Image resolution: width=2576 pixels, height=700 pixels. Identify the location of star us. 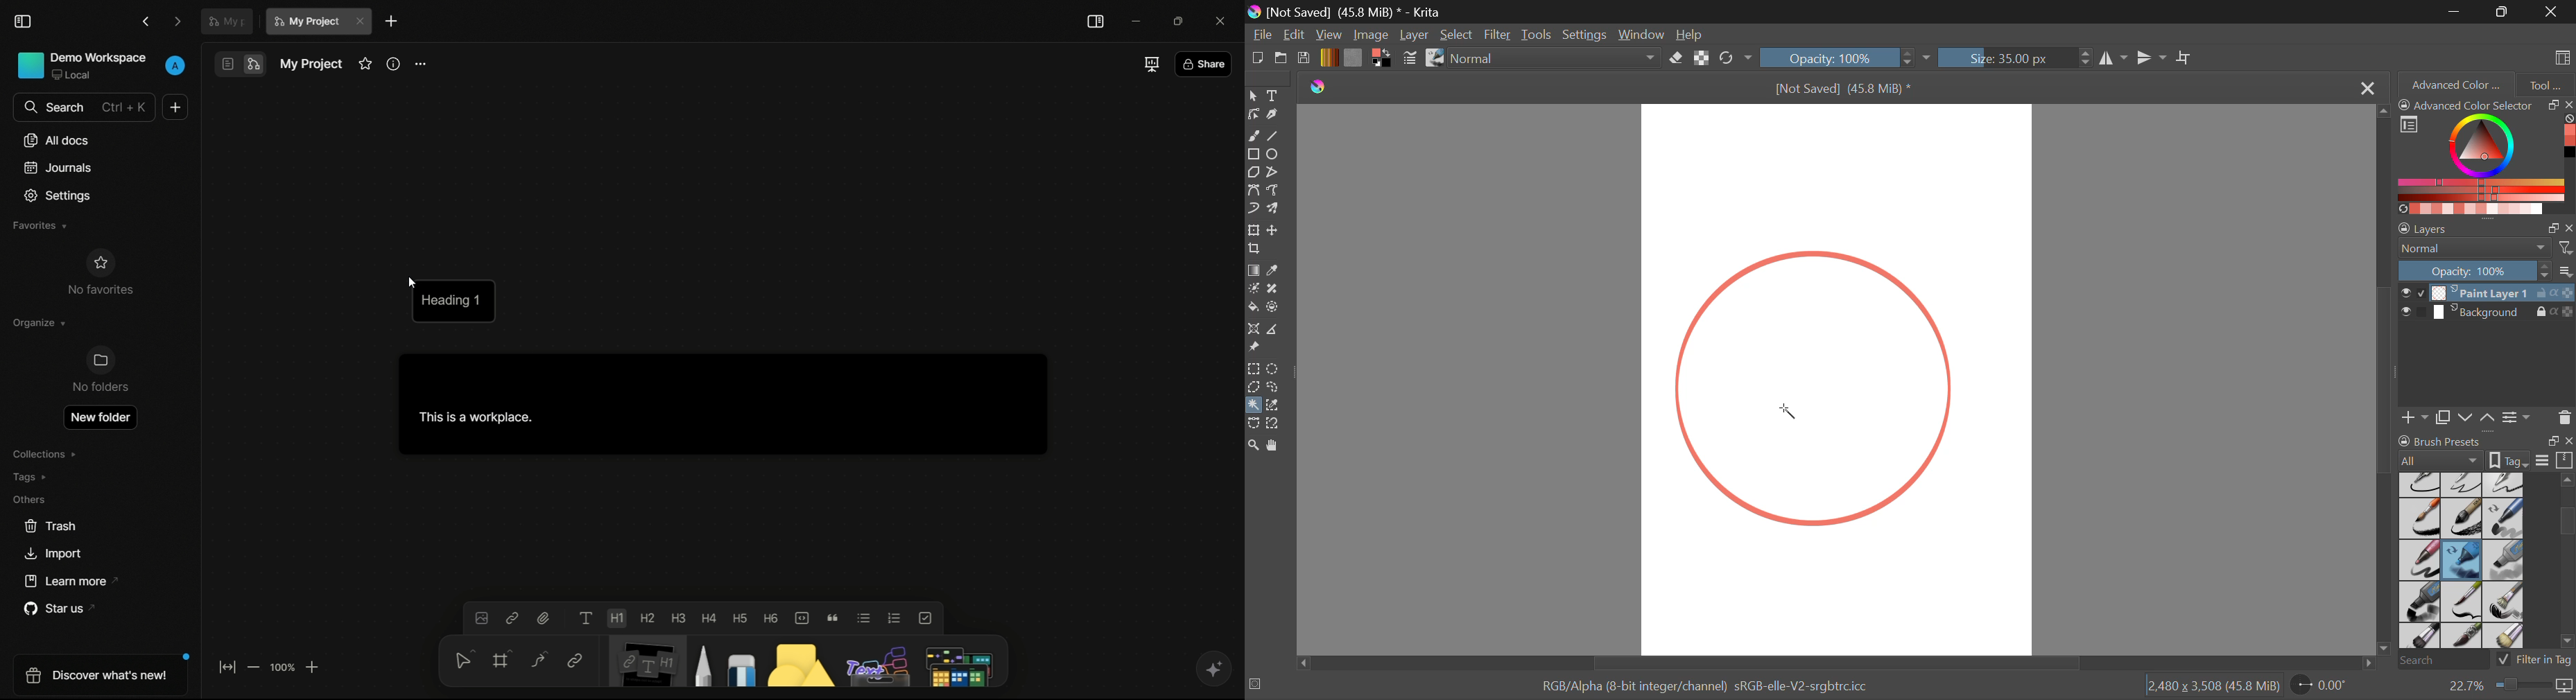
(54, 607).